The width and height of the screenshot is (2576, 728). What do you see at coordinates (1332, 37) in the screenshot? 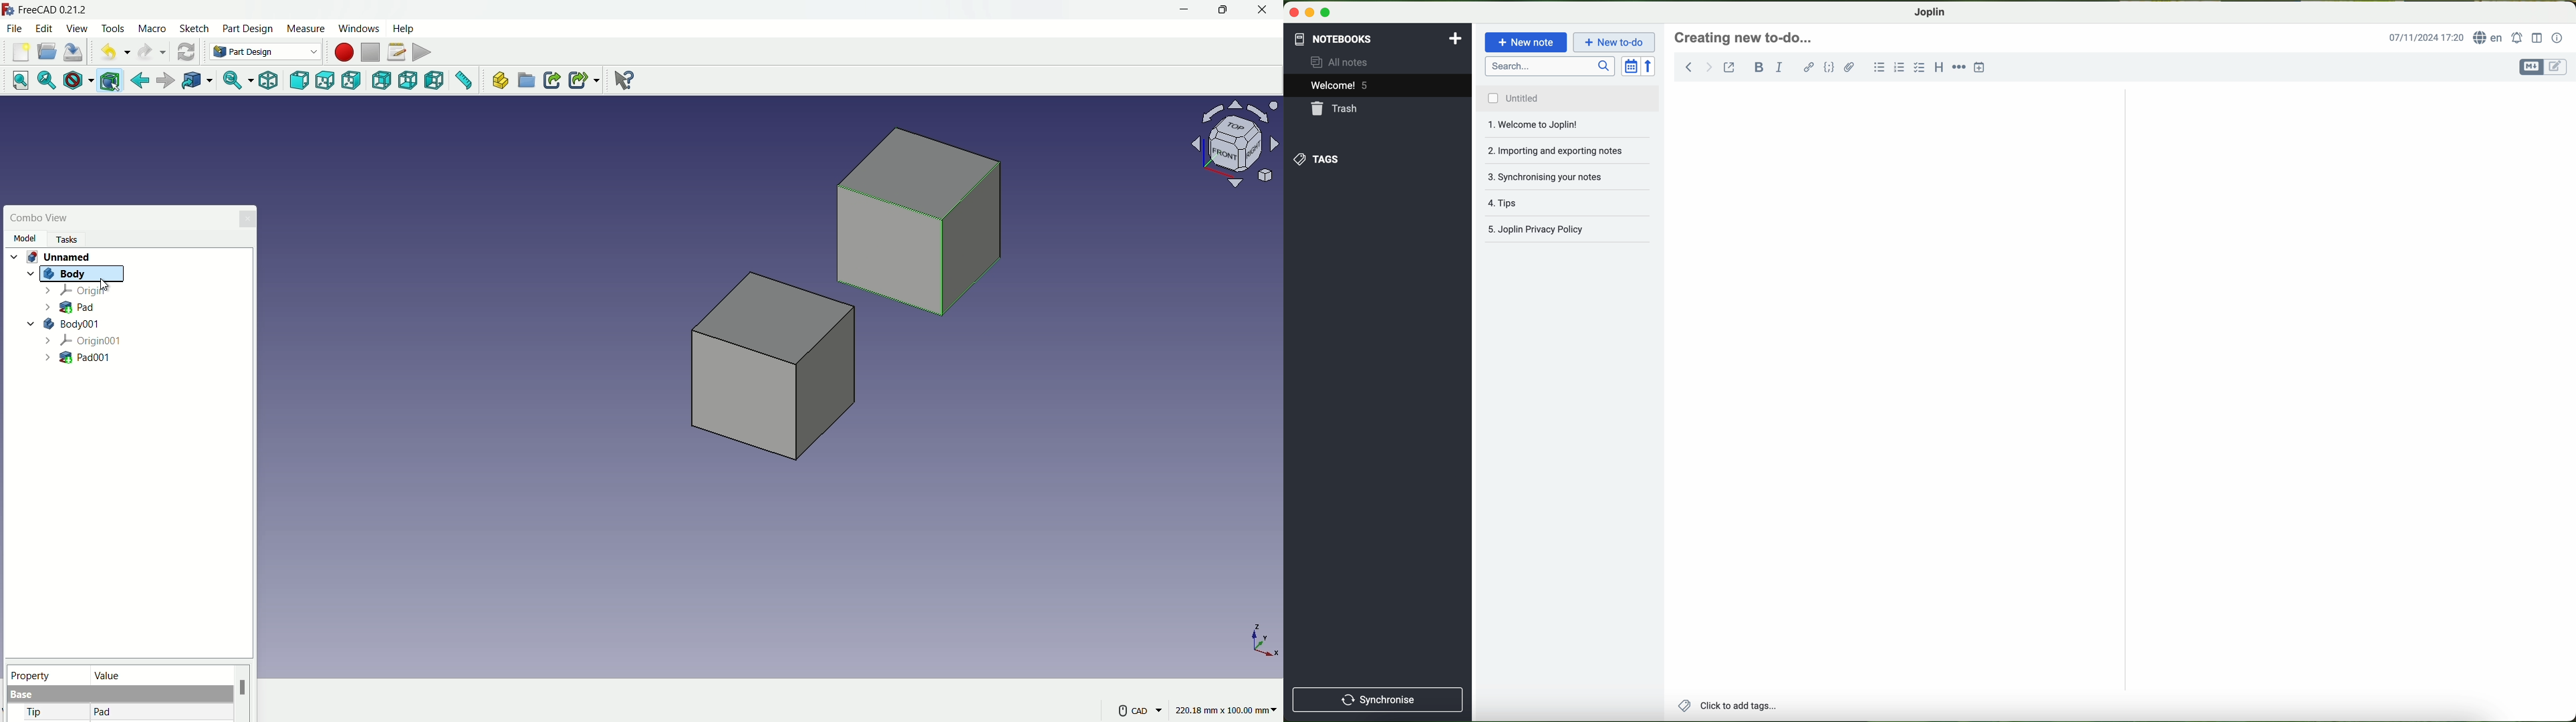
I see `notebooks` at bounding box center [1332, 37].